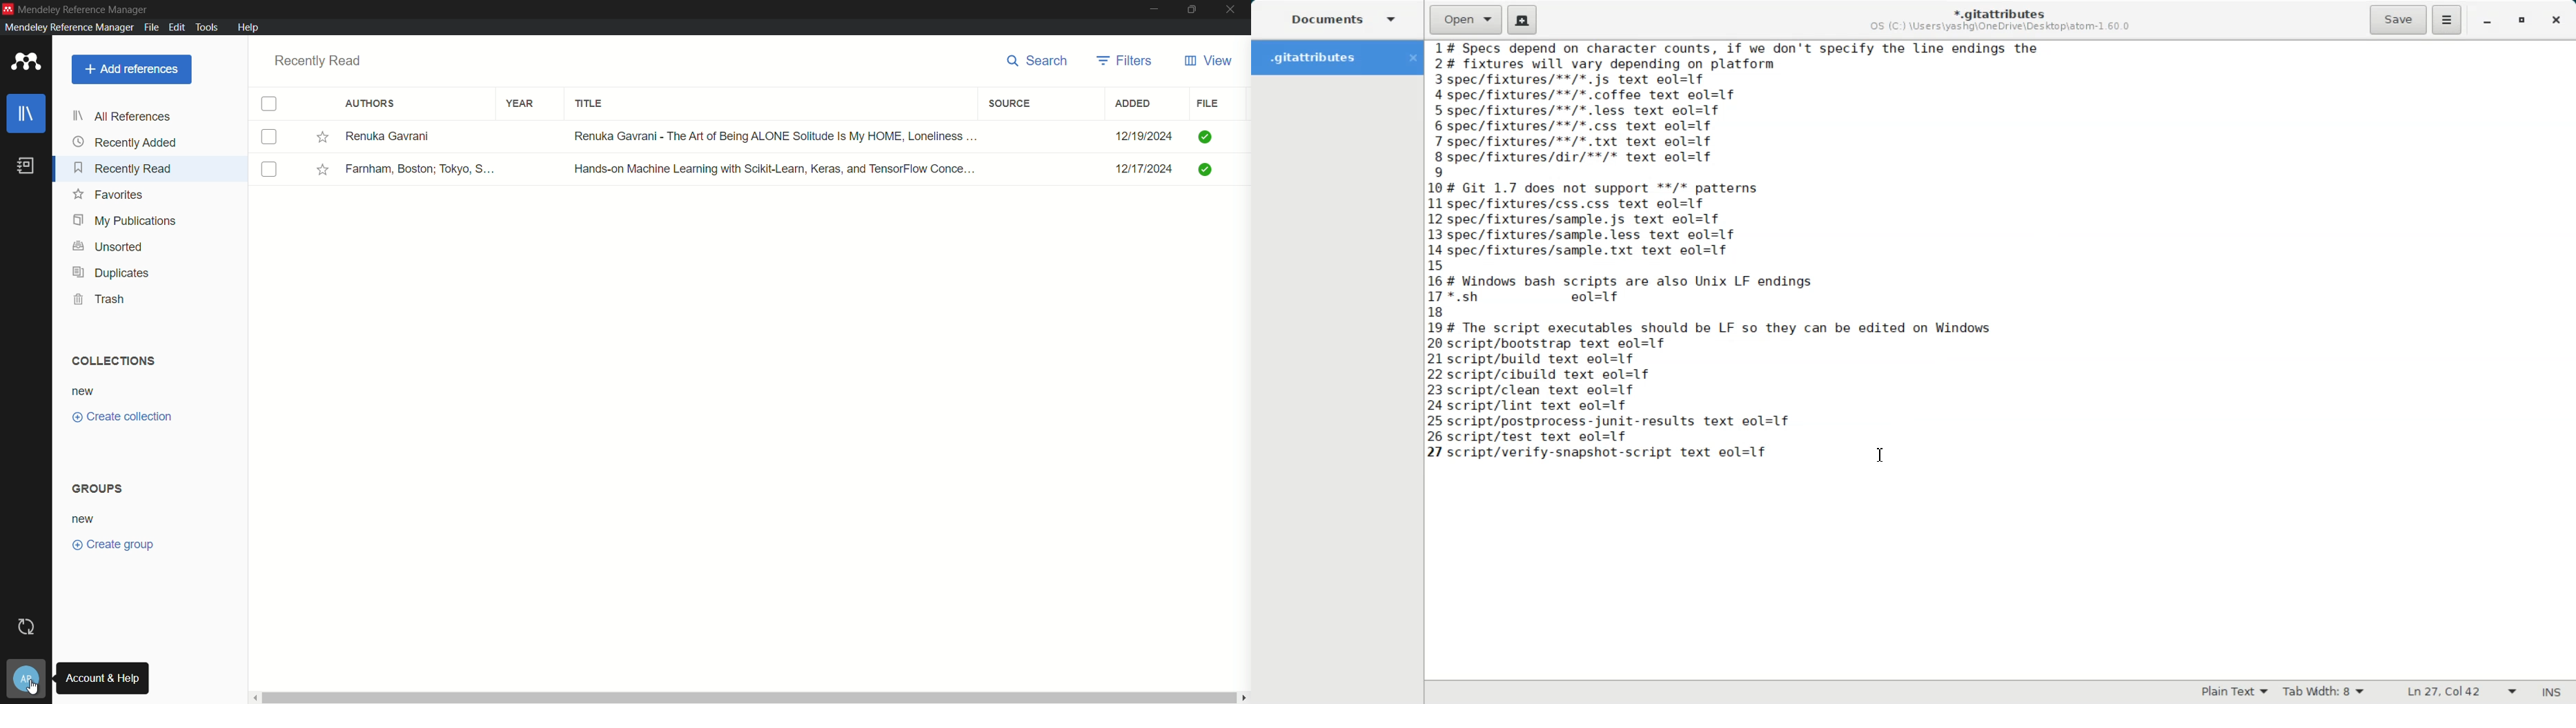 The width and height of the screenshot is (2576, 728). Describe the element at coordinates (85, 390) in the screenshot. I see `new` at that location.